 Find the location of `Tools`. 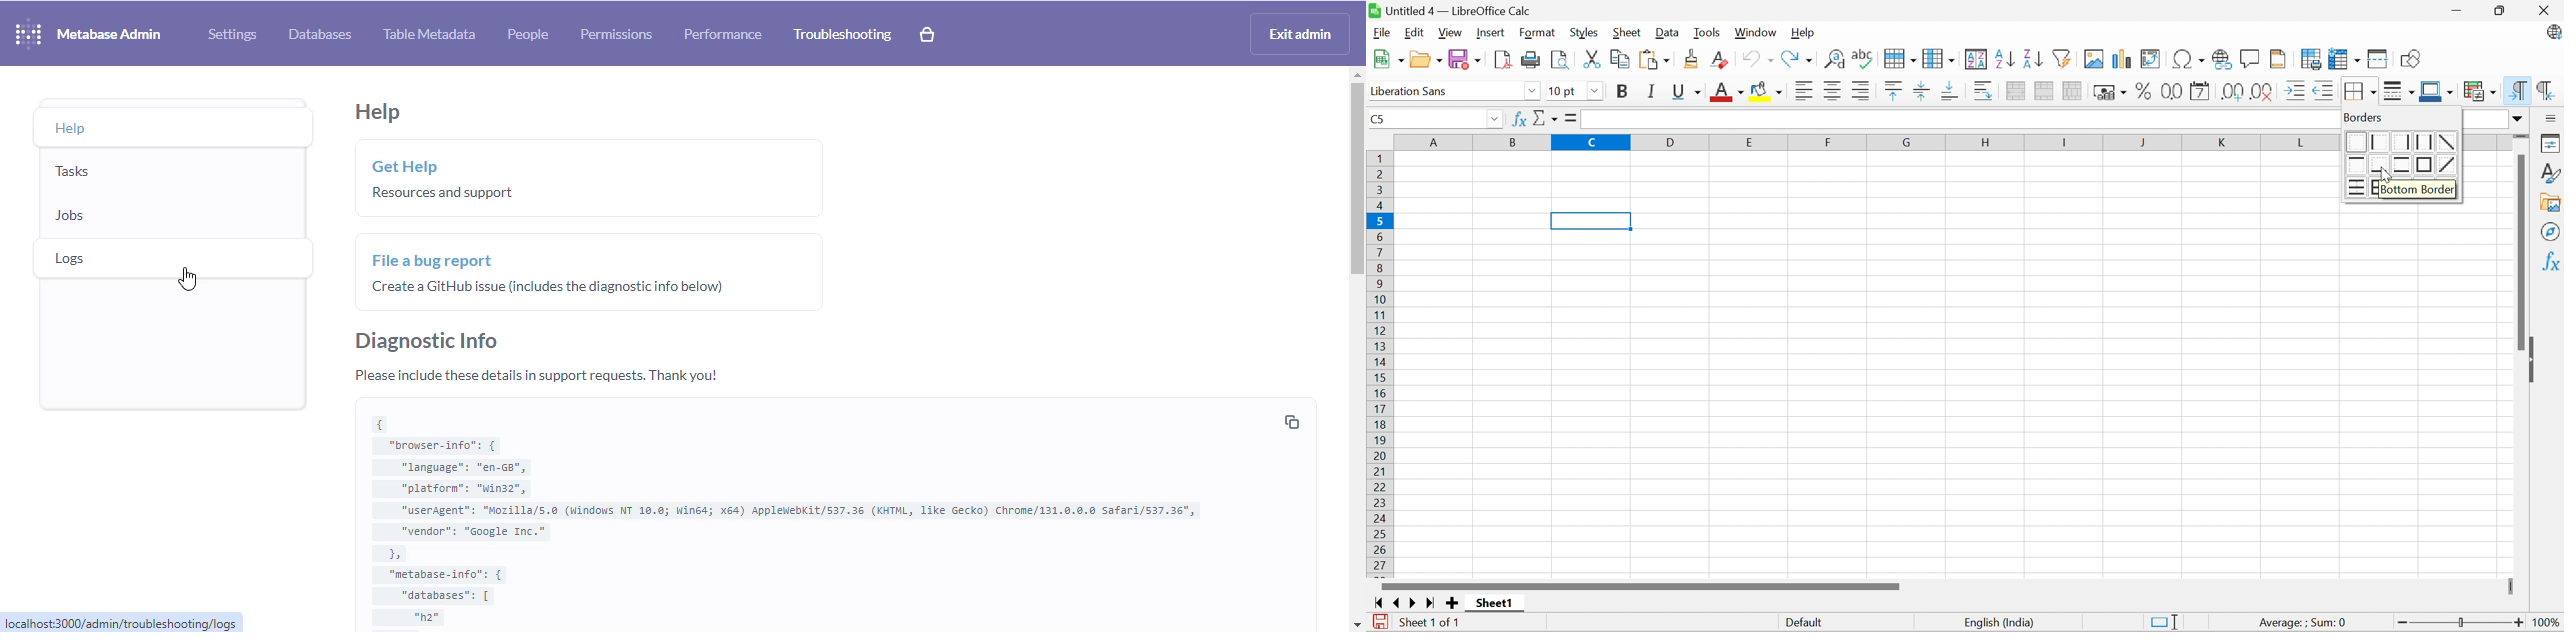

Tools is located at coordinates (1707, 33).